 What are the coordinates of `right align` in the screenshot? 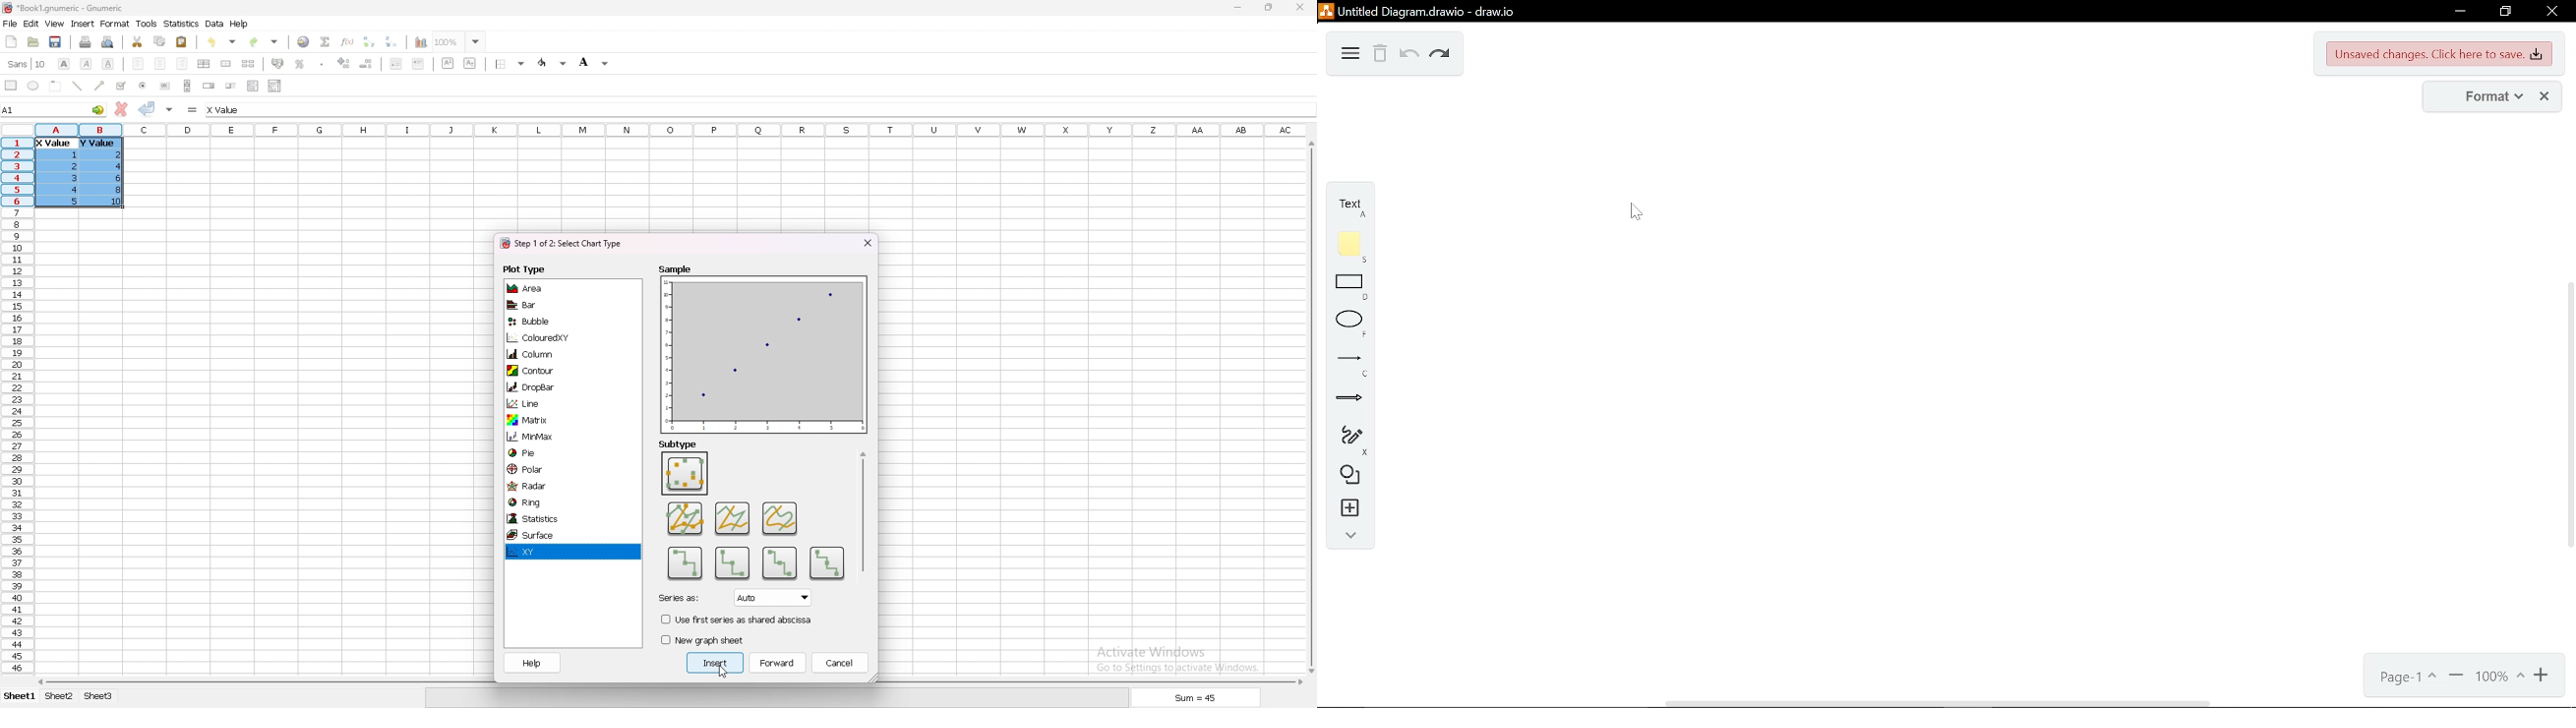 It's located at (182, 64).